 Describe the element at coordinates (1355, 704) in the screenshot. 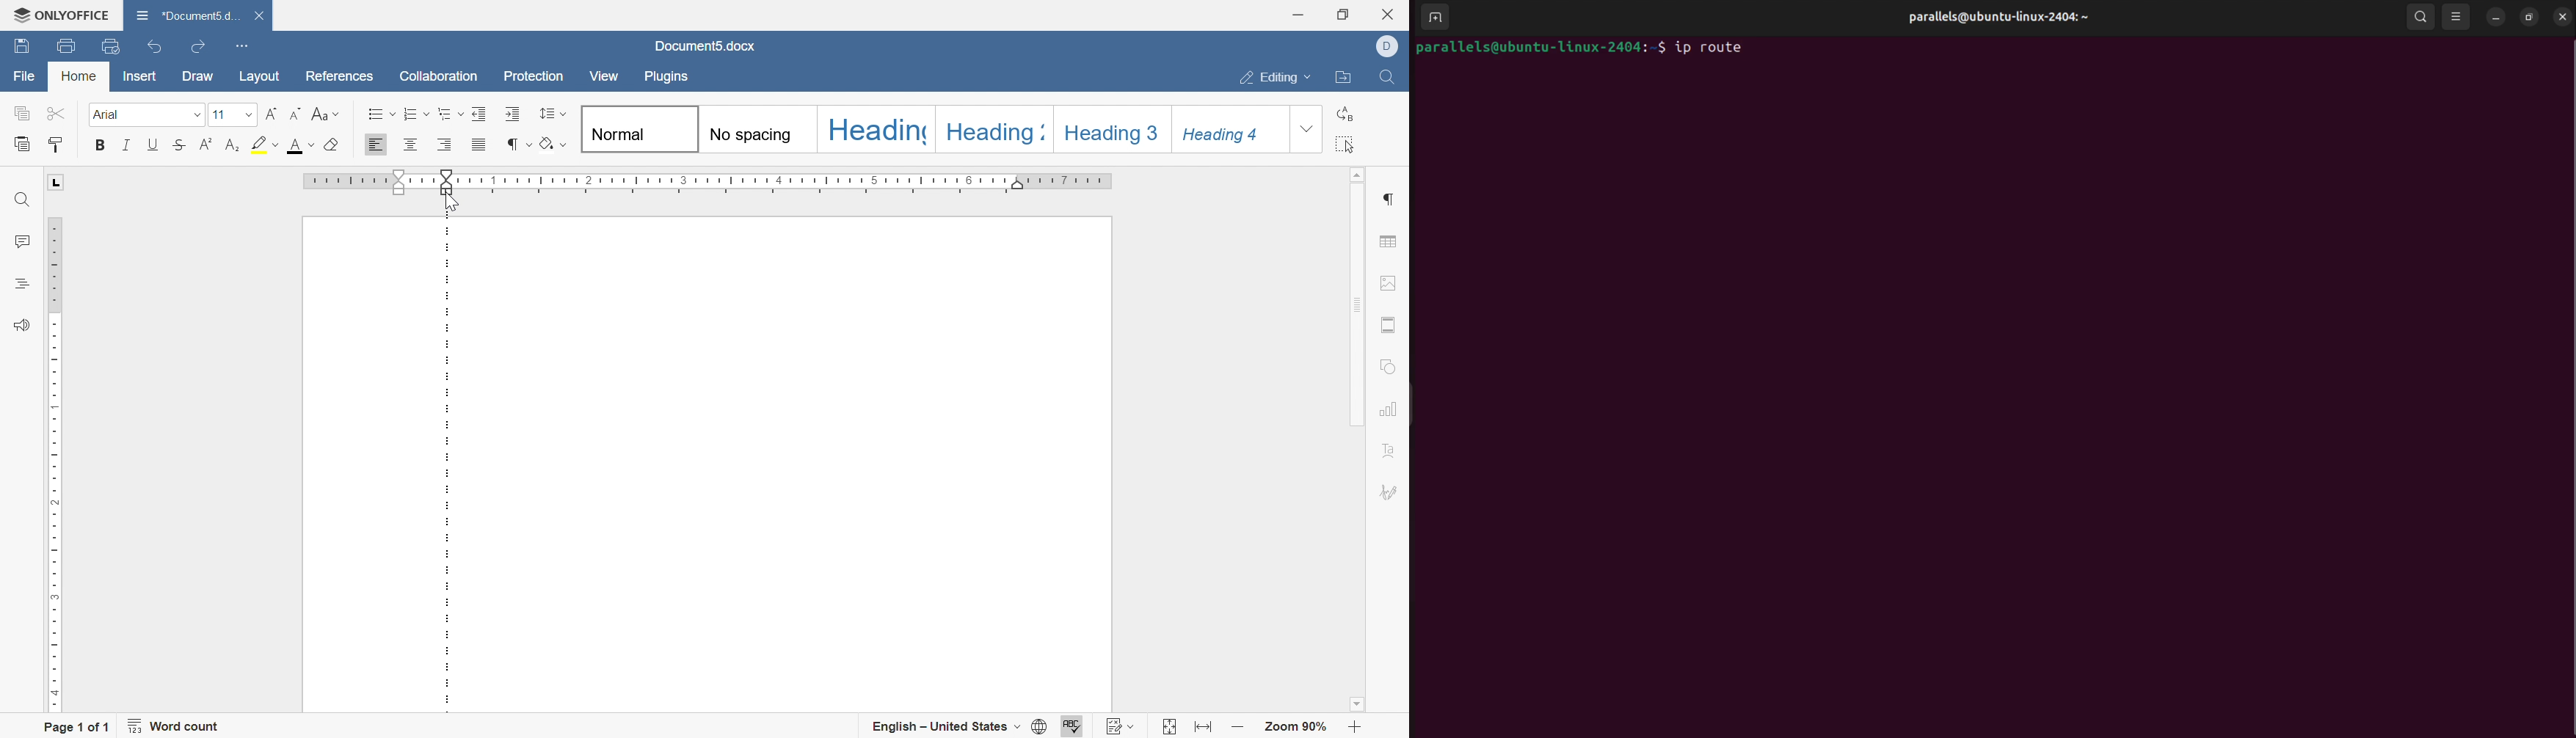

I see `scroll down` at that location.